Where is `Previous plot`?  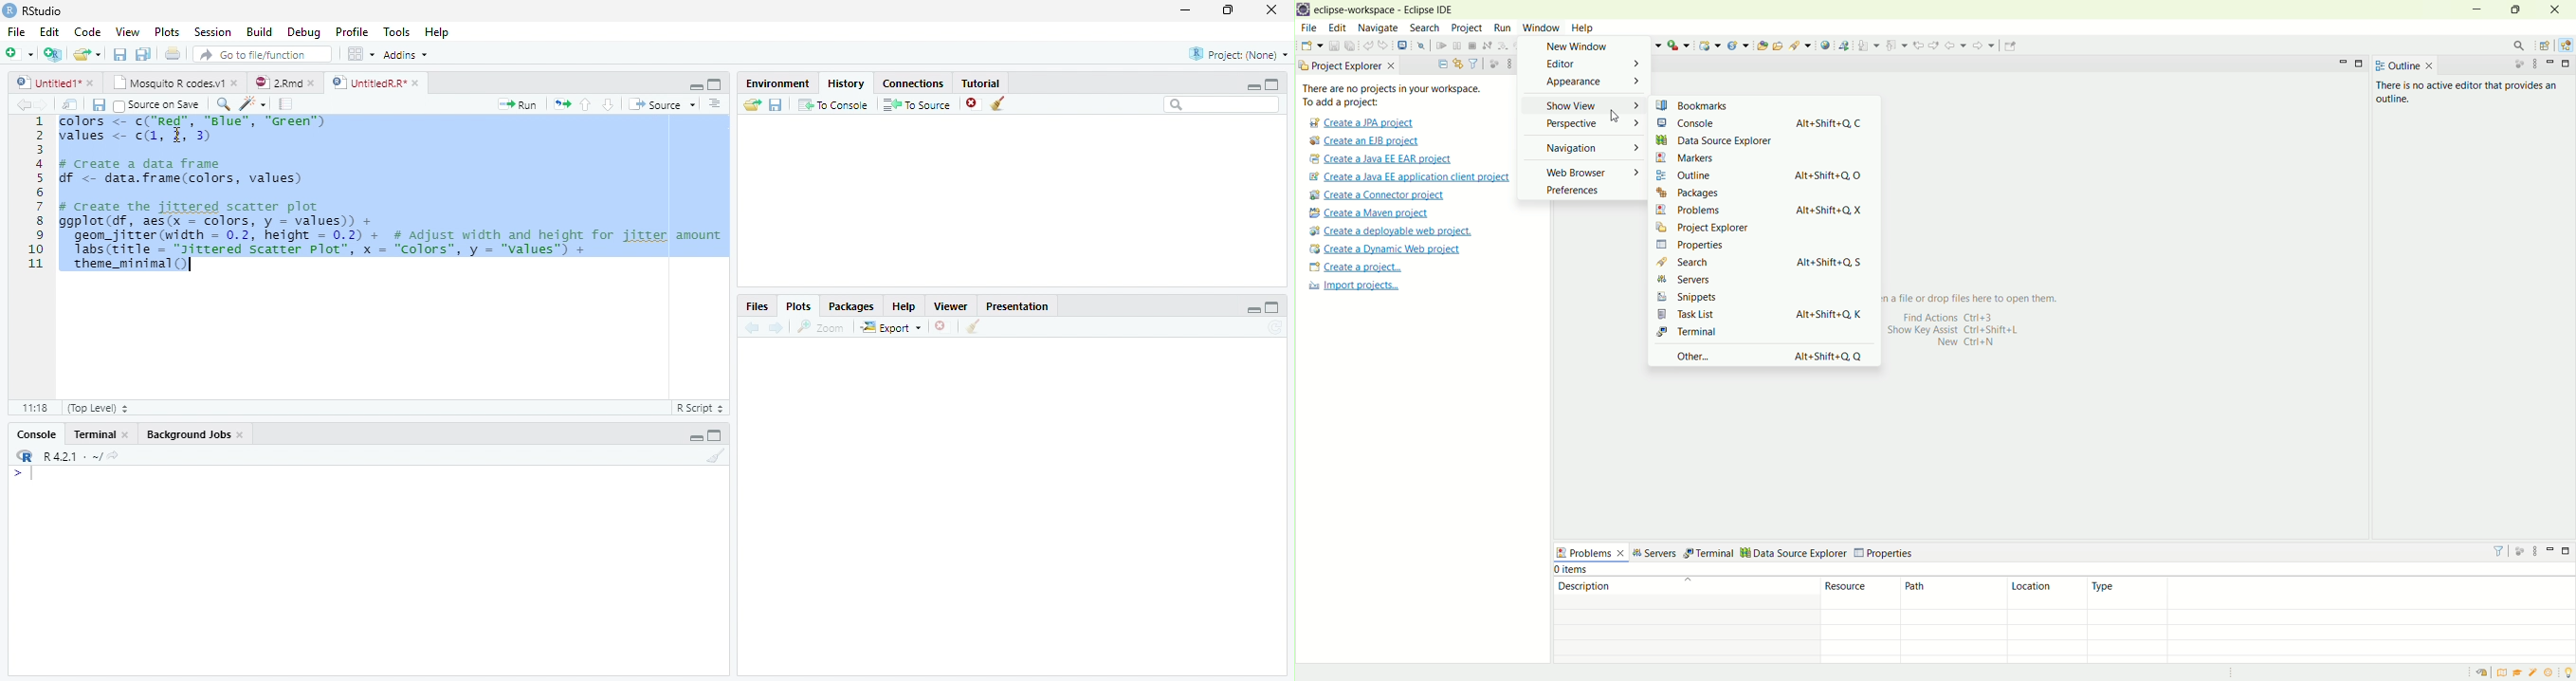 Previous plot is located at coordinates (753, 327).